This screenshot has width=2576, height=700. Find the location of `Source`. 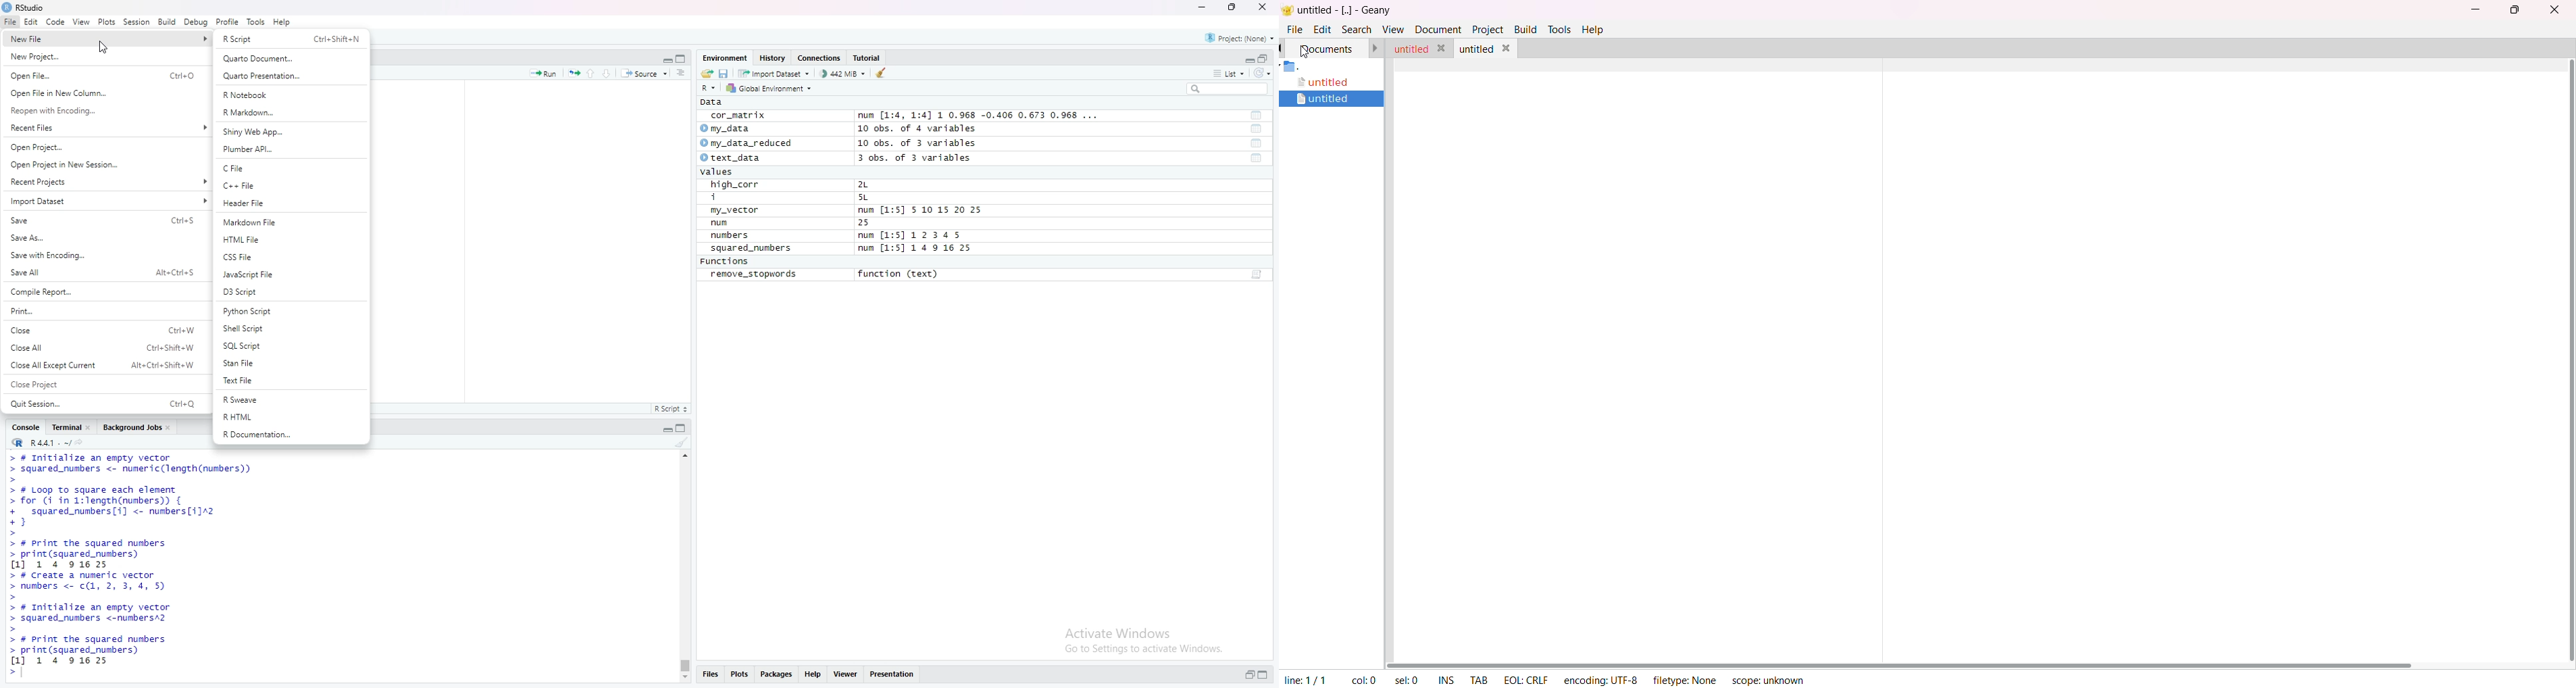

Source is located at coordinates (646, 74).